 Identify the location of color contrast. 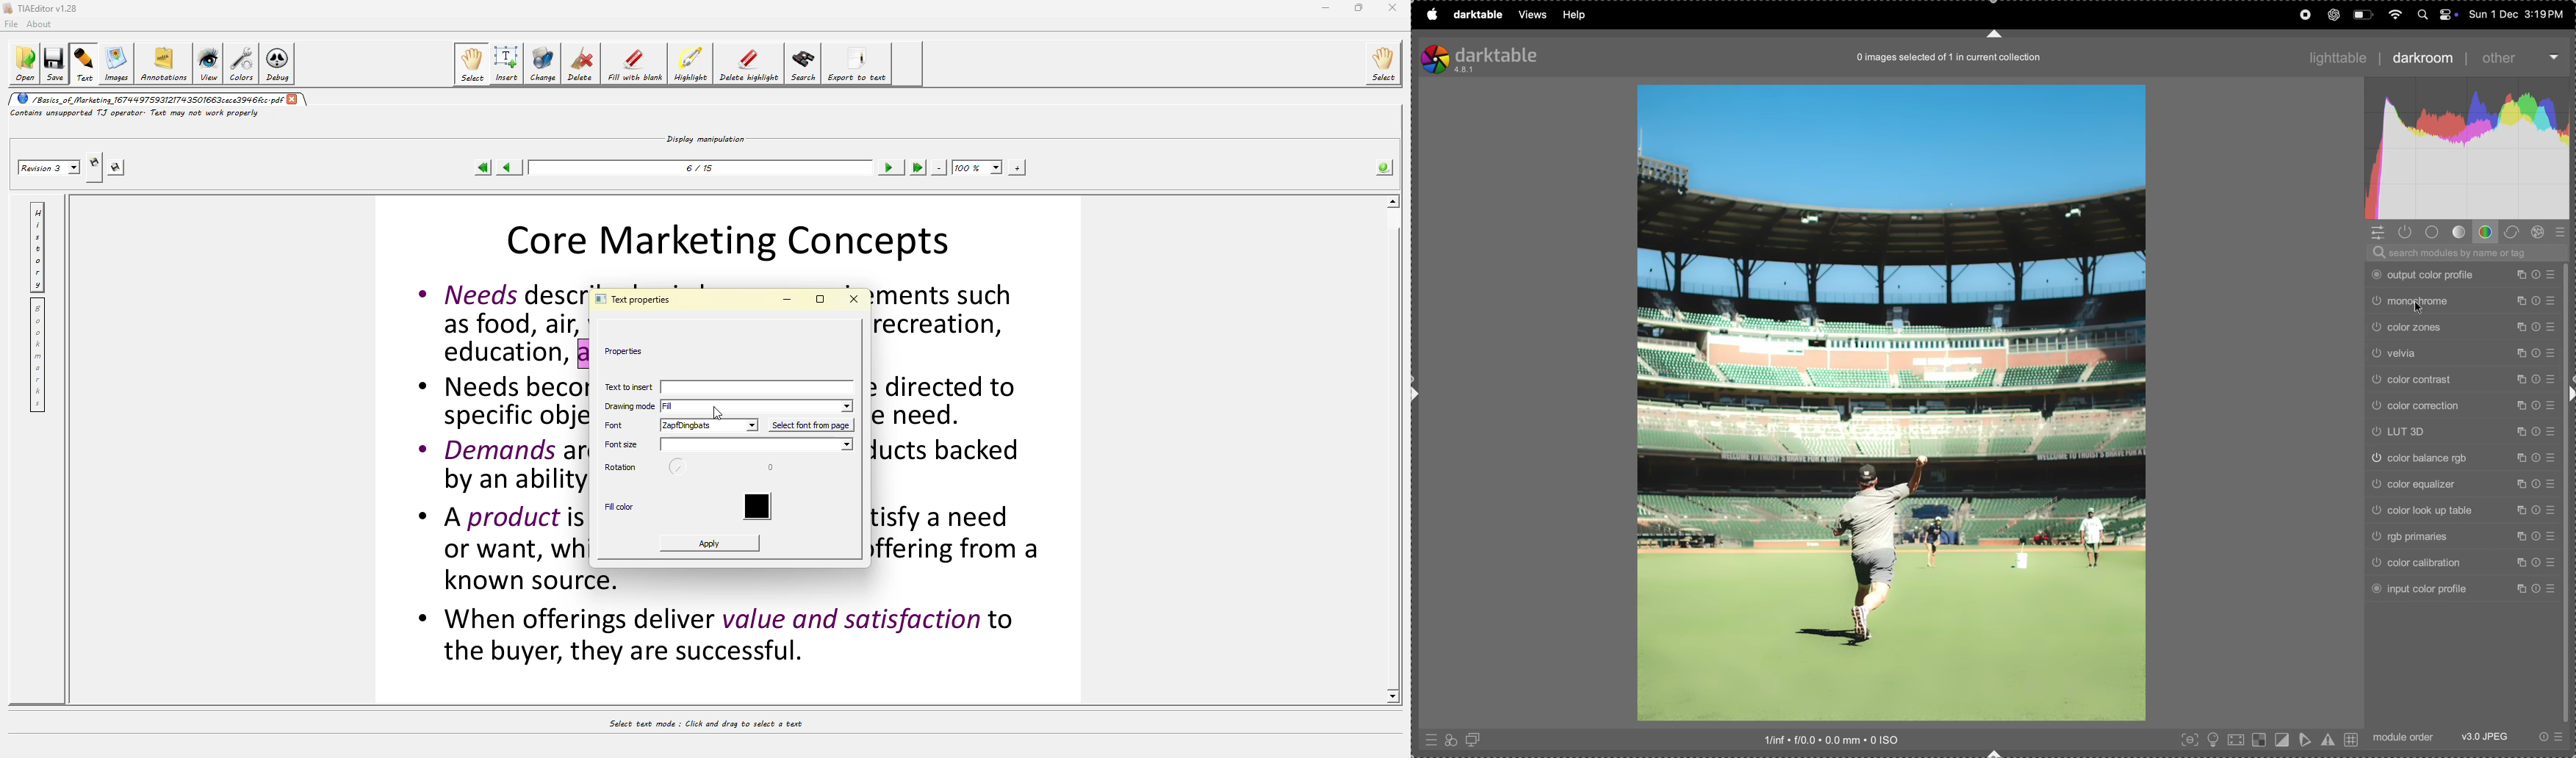
(2462, 379).